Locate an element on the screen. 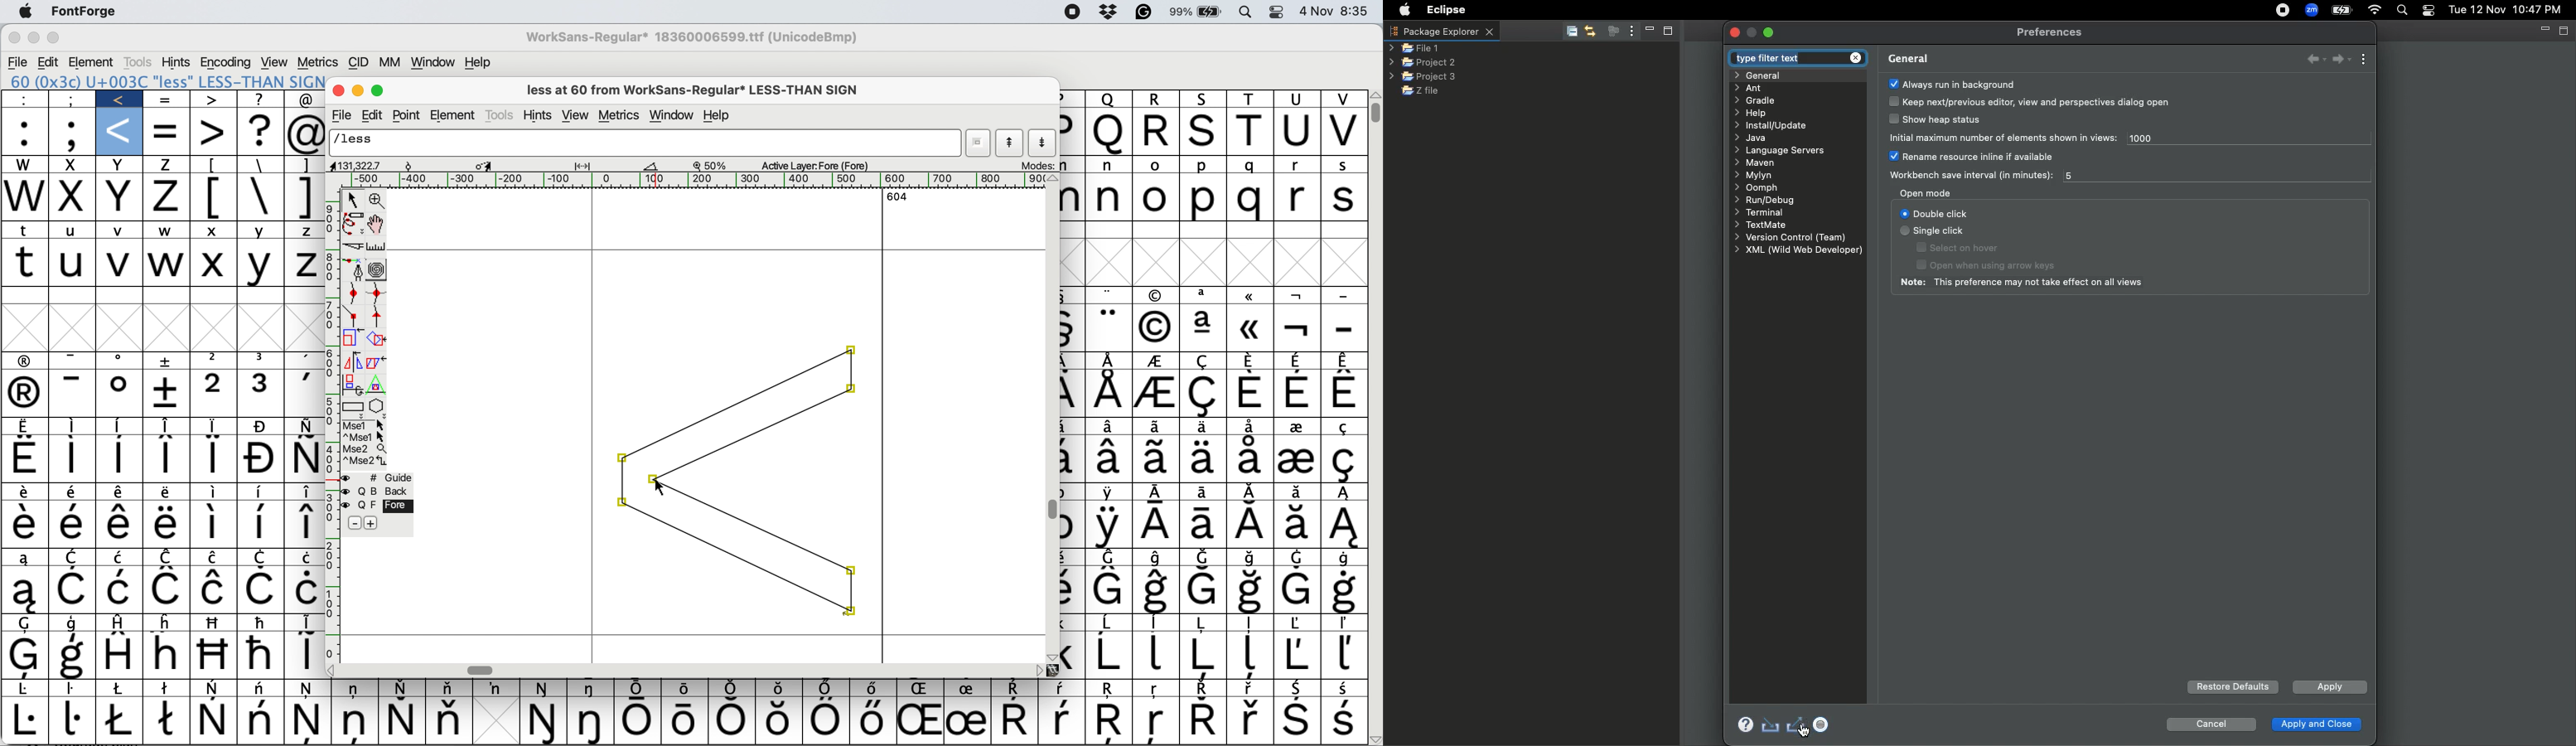 This screenshot has width=2576, height=756. Symbol is located at coordinates (1251, 720).